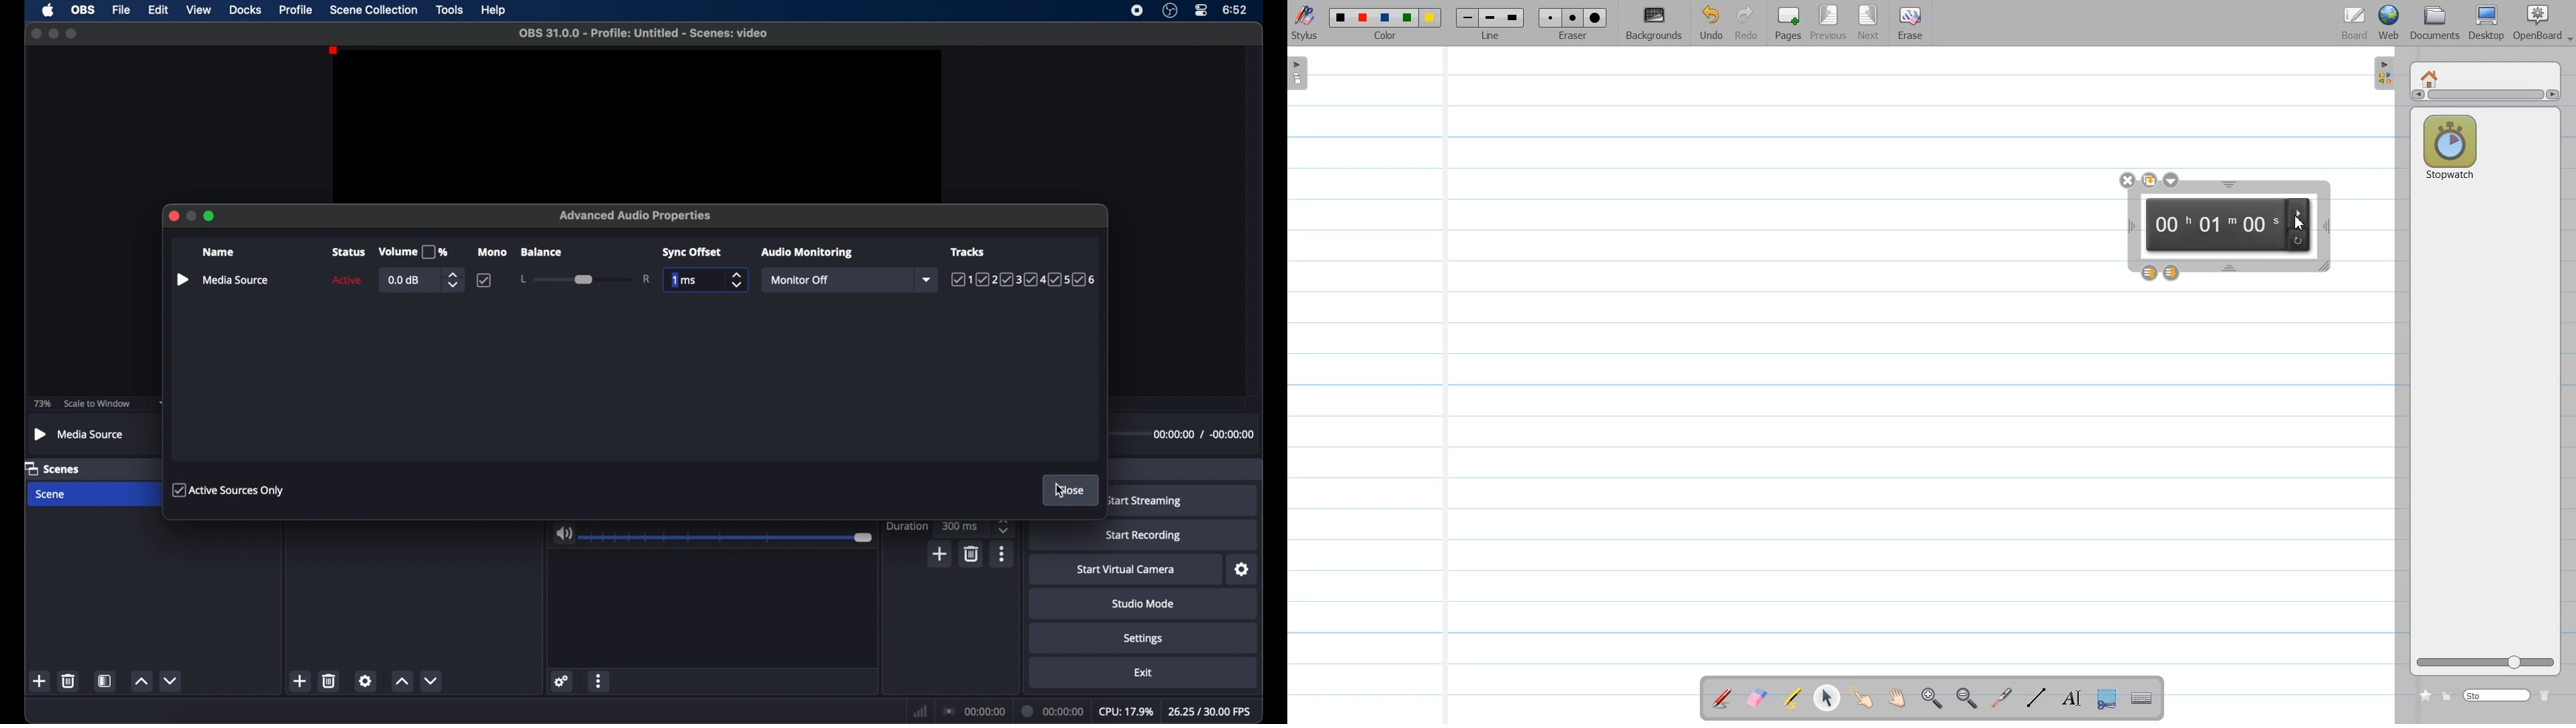 The height and width of the screenshot is (728, 2576). What do you see at coordinates (2485, 97) in the screenshot?
I see `Vertical scroll bar` at bounding box center [2485, 97].